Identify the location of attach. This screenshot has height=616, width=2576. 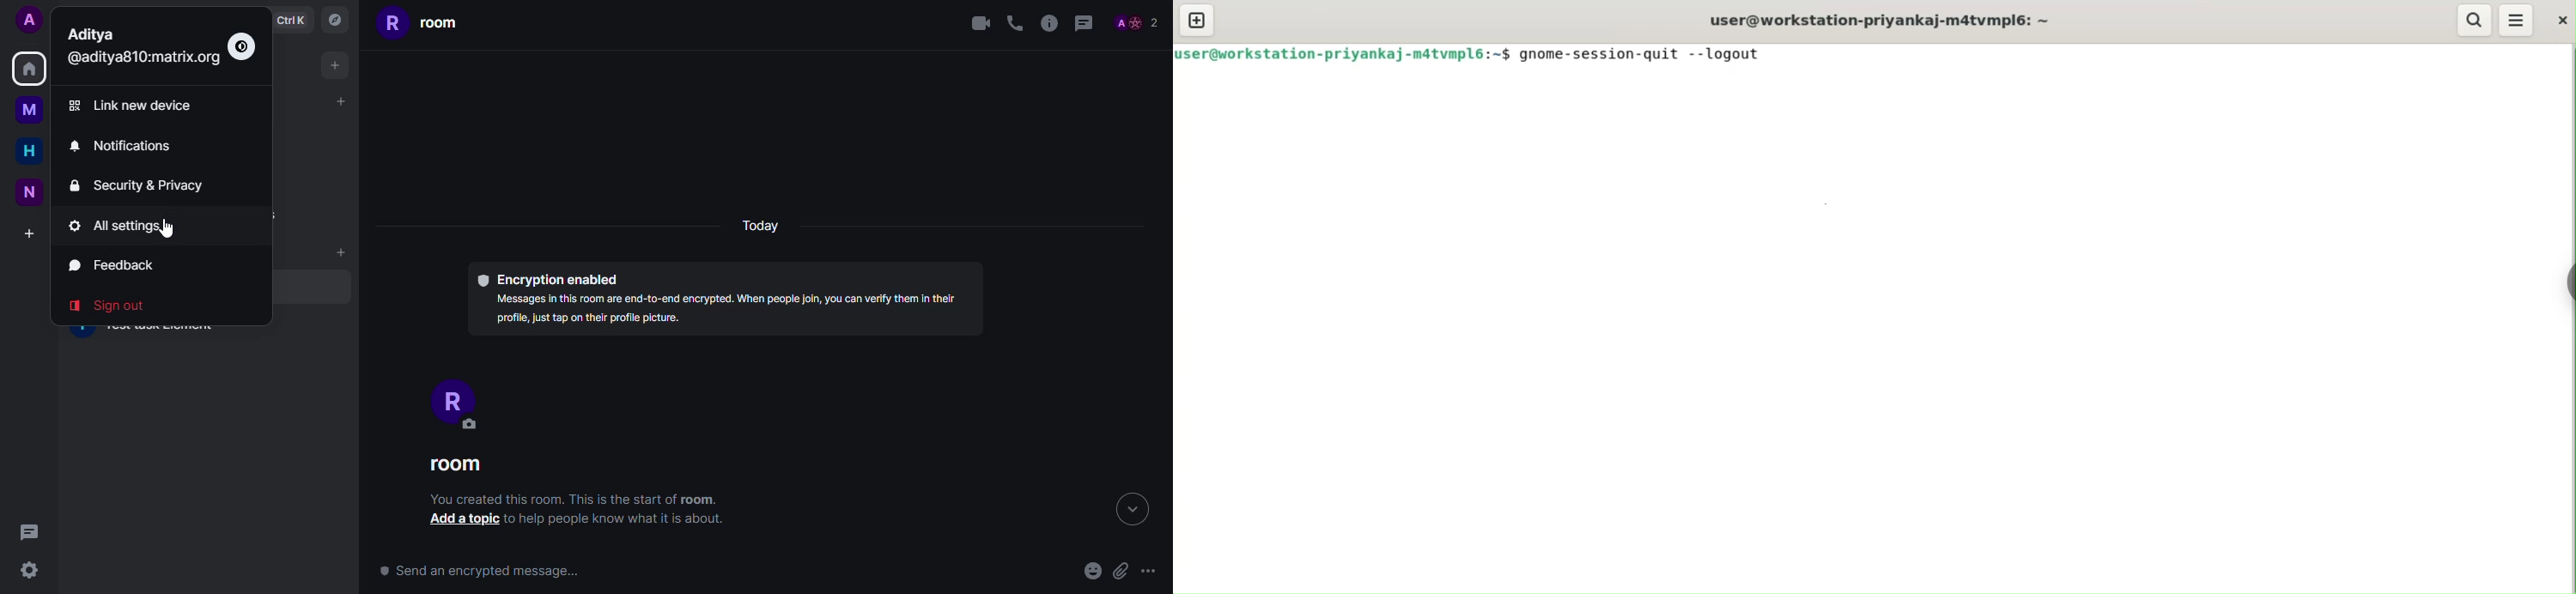
(1119, 571).